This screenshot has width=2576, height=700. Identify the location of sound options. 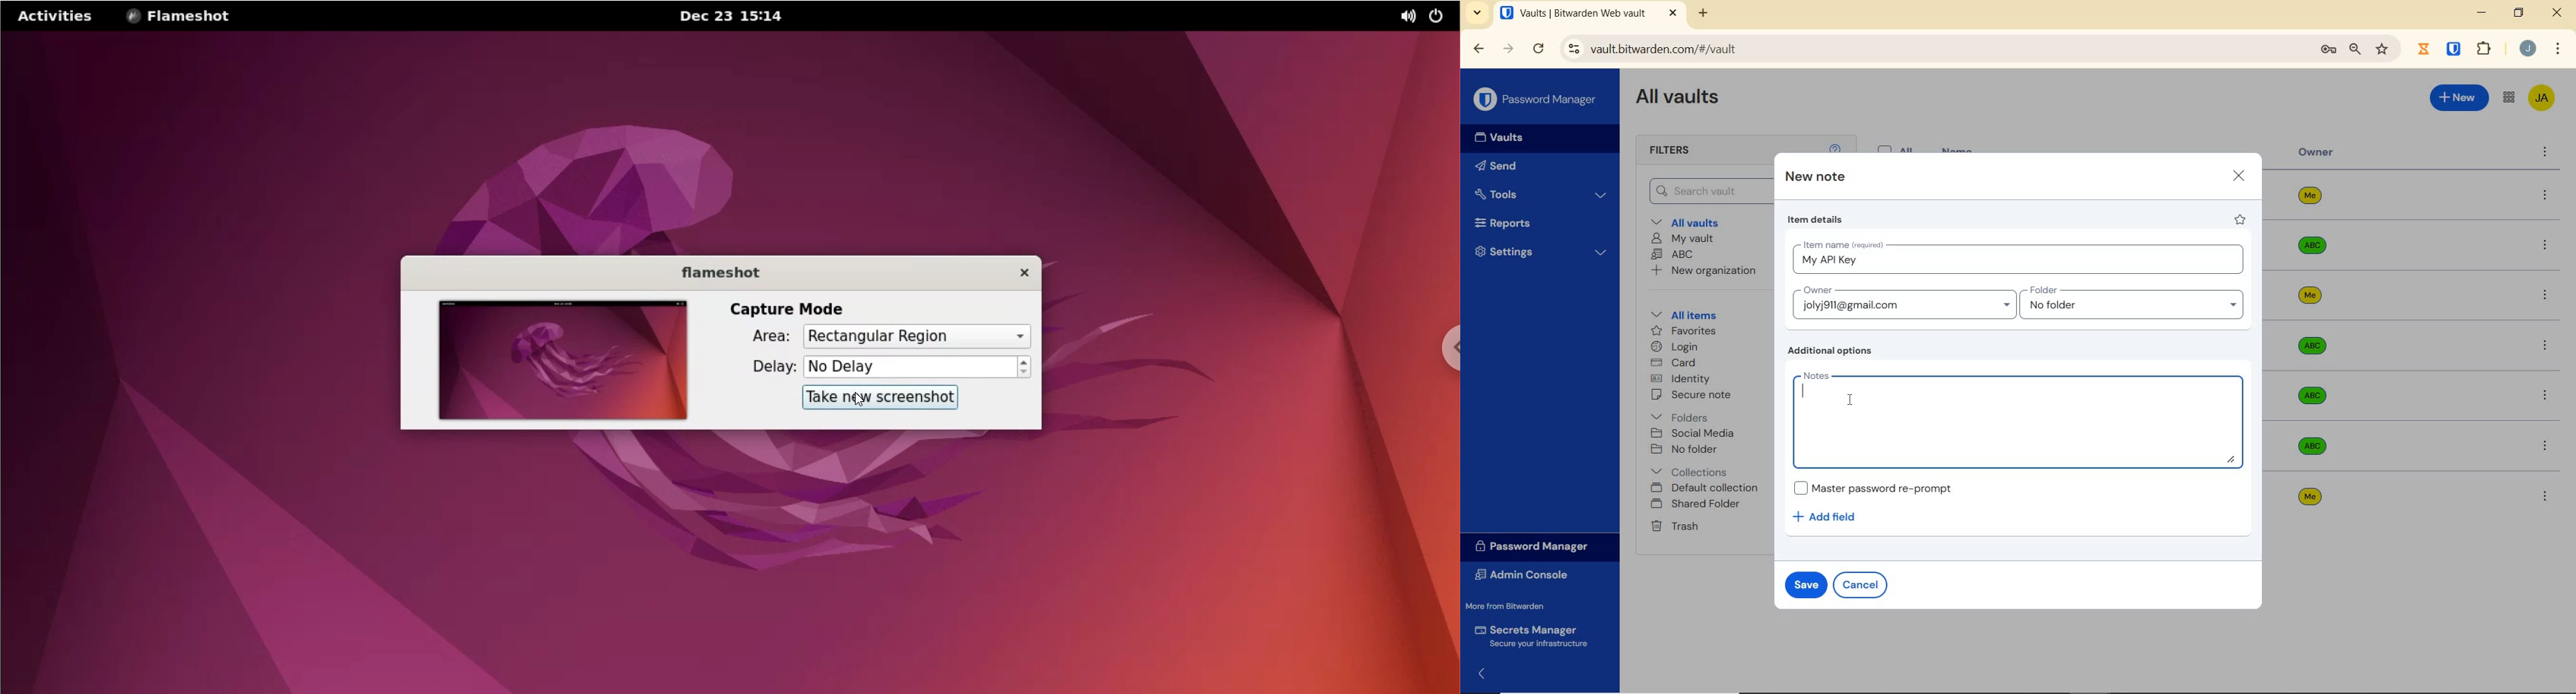
(1406, 16).